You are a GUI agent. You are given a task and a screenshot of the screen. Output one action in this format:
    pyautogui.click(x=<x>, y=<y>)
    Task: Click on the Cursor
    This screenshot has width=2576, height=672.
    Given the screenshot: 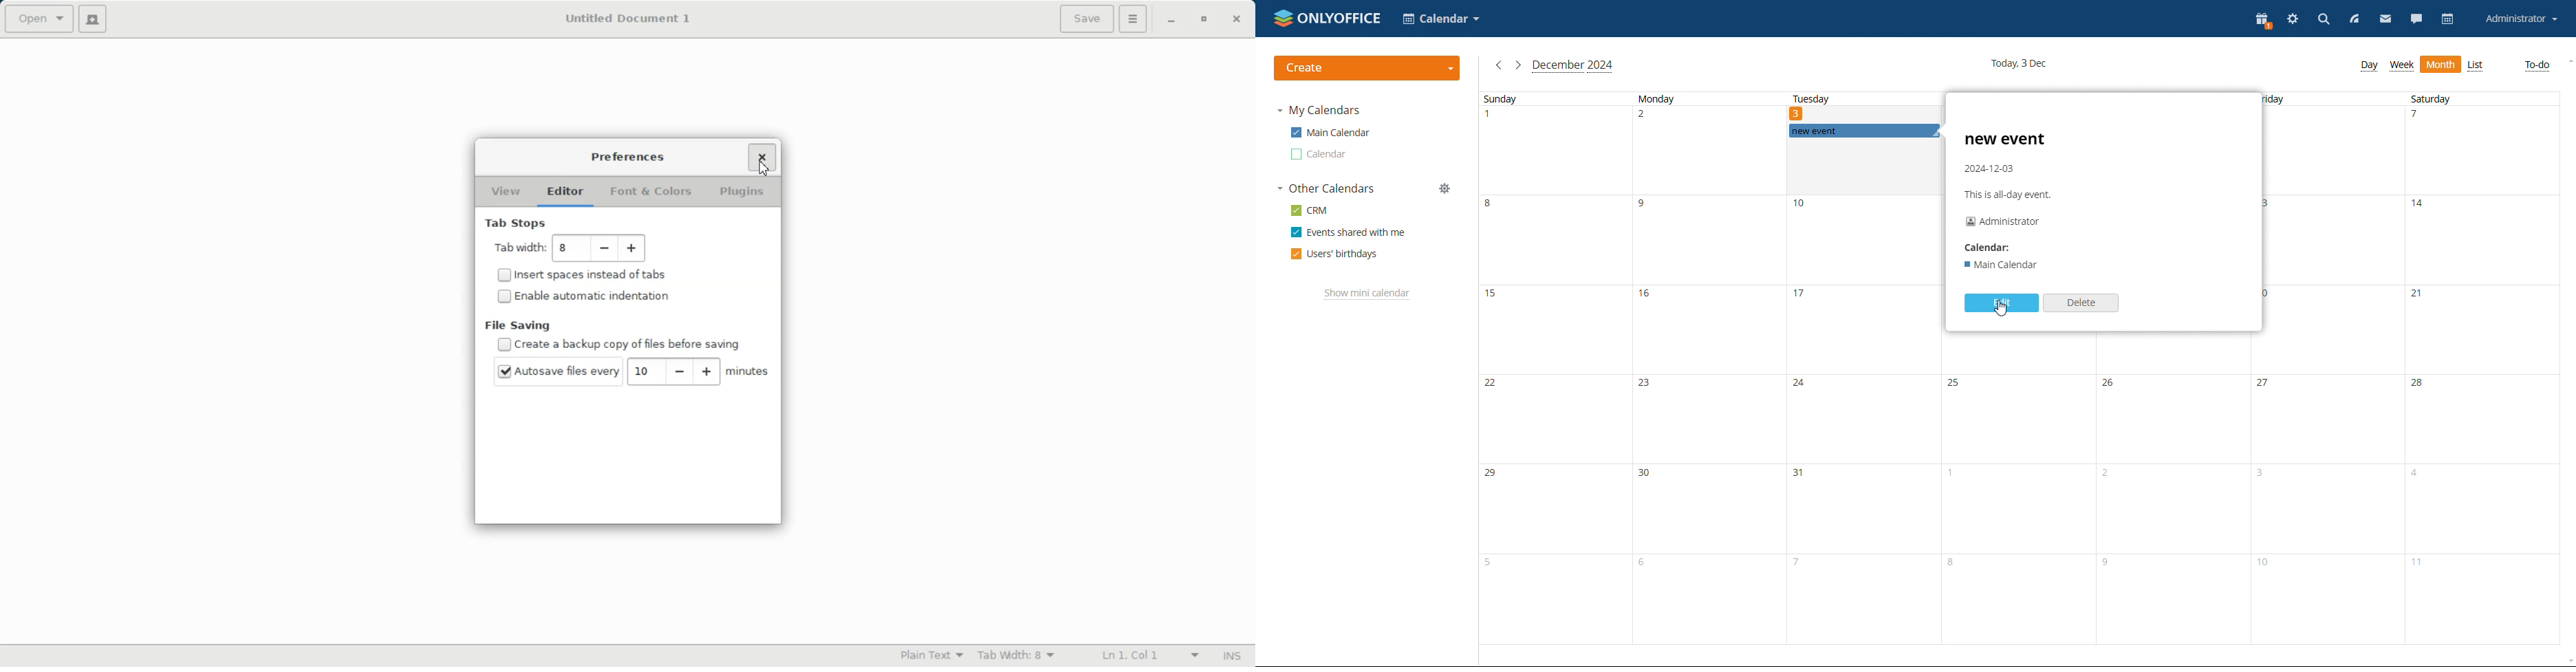 What is the action you would take?
    pyautogui.click(x=765, y=167)
    